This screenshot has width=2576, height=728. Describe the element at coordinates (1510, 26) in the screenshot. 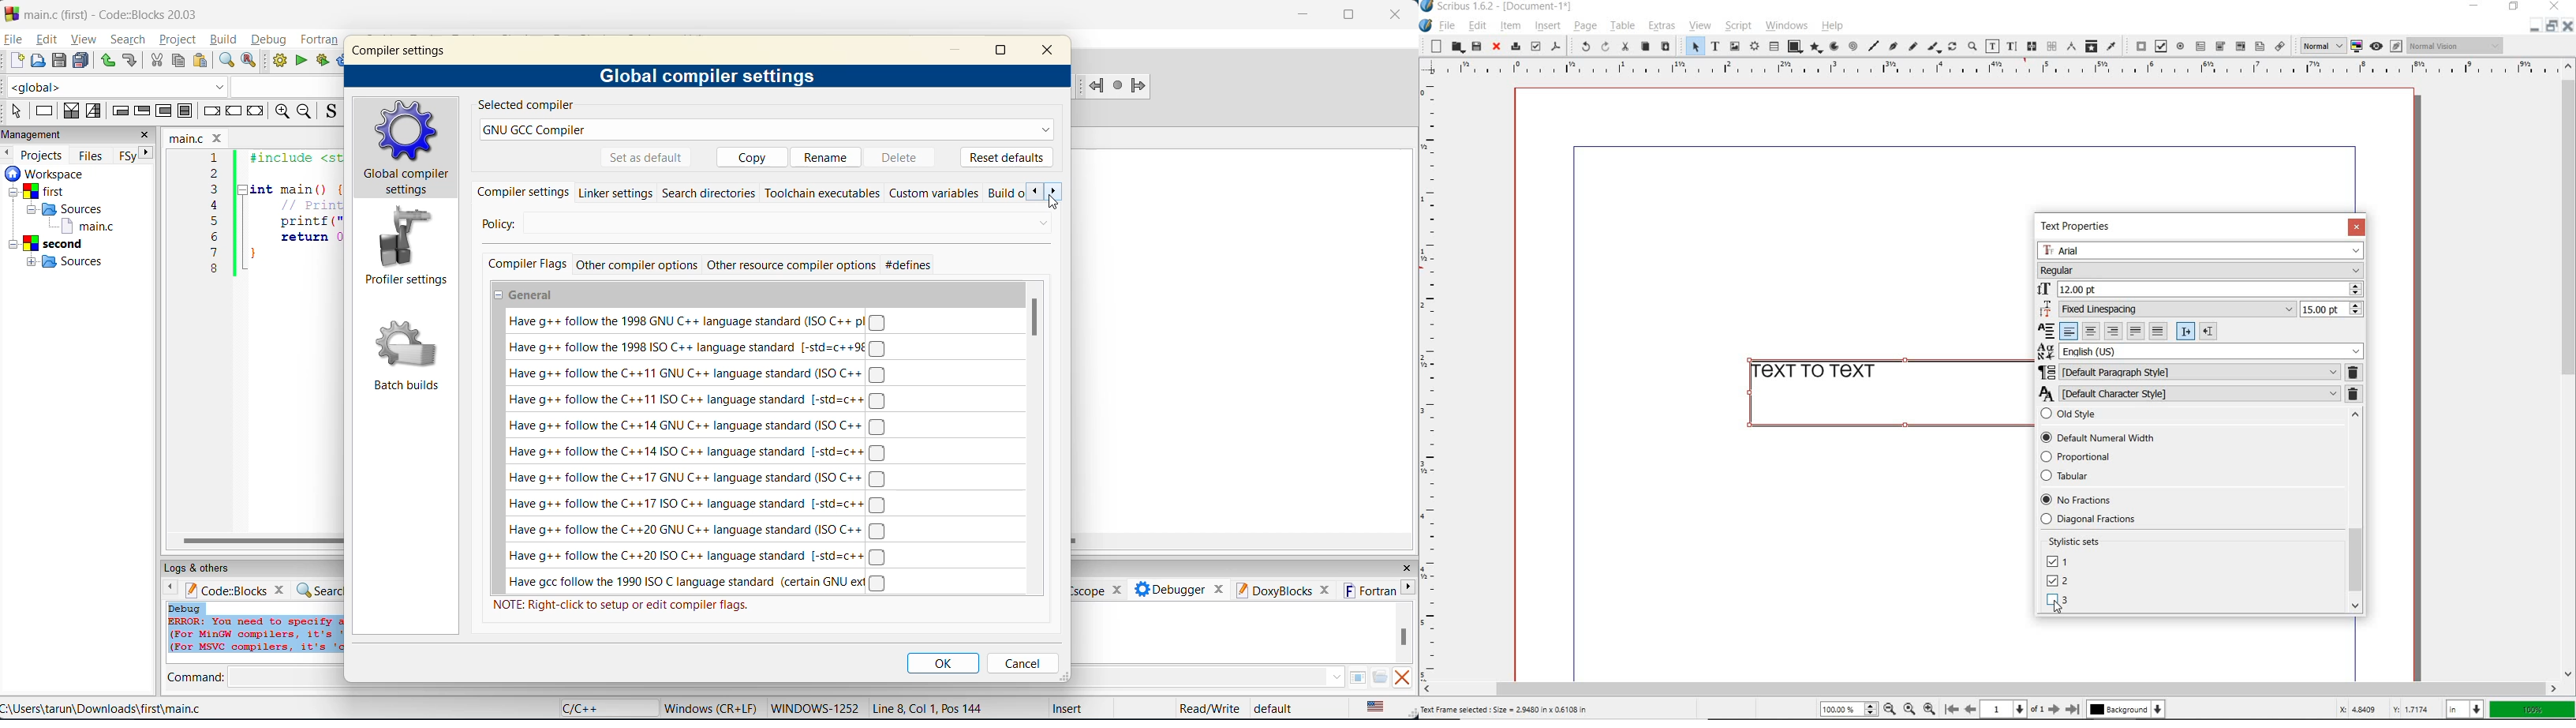

I see `item` at that location.